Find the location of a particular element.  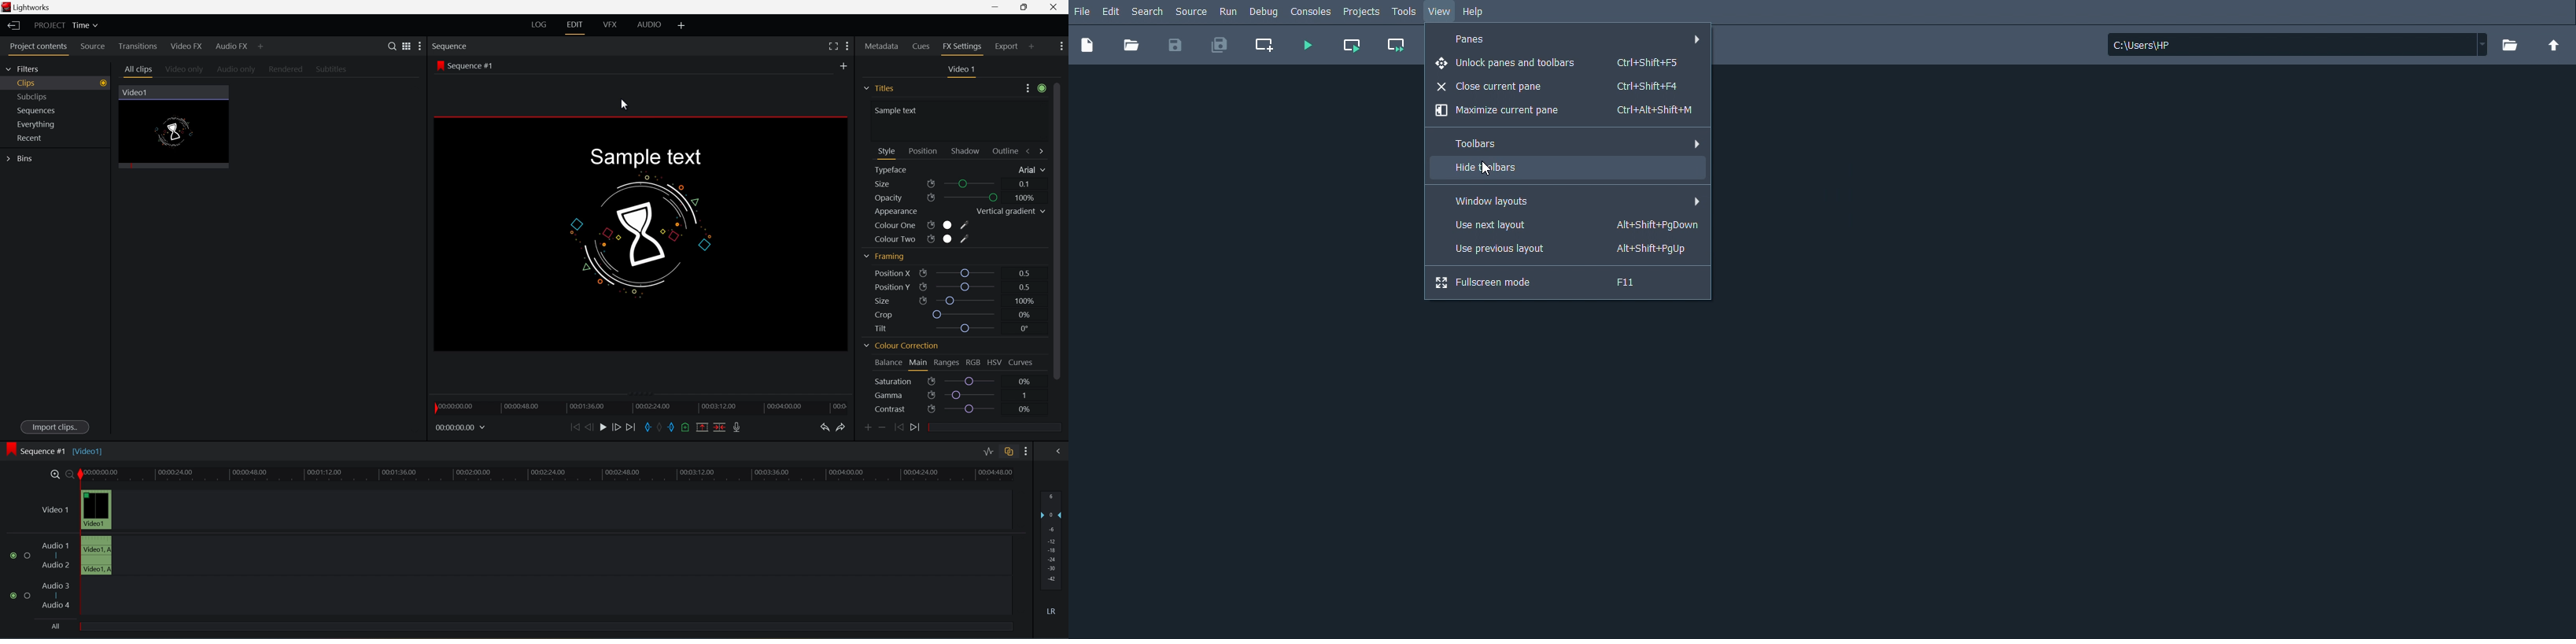

Run file is located at coordinates (1305, 45).